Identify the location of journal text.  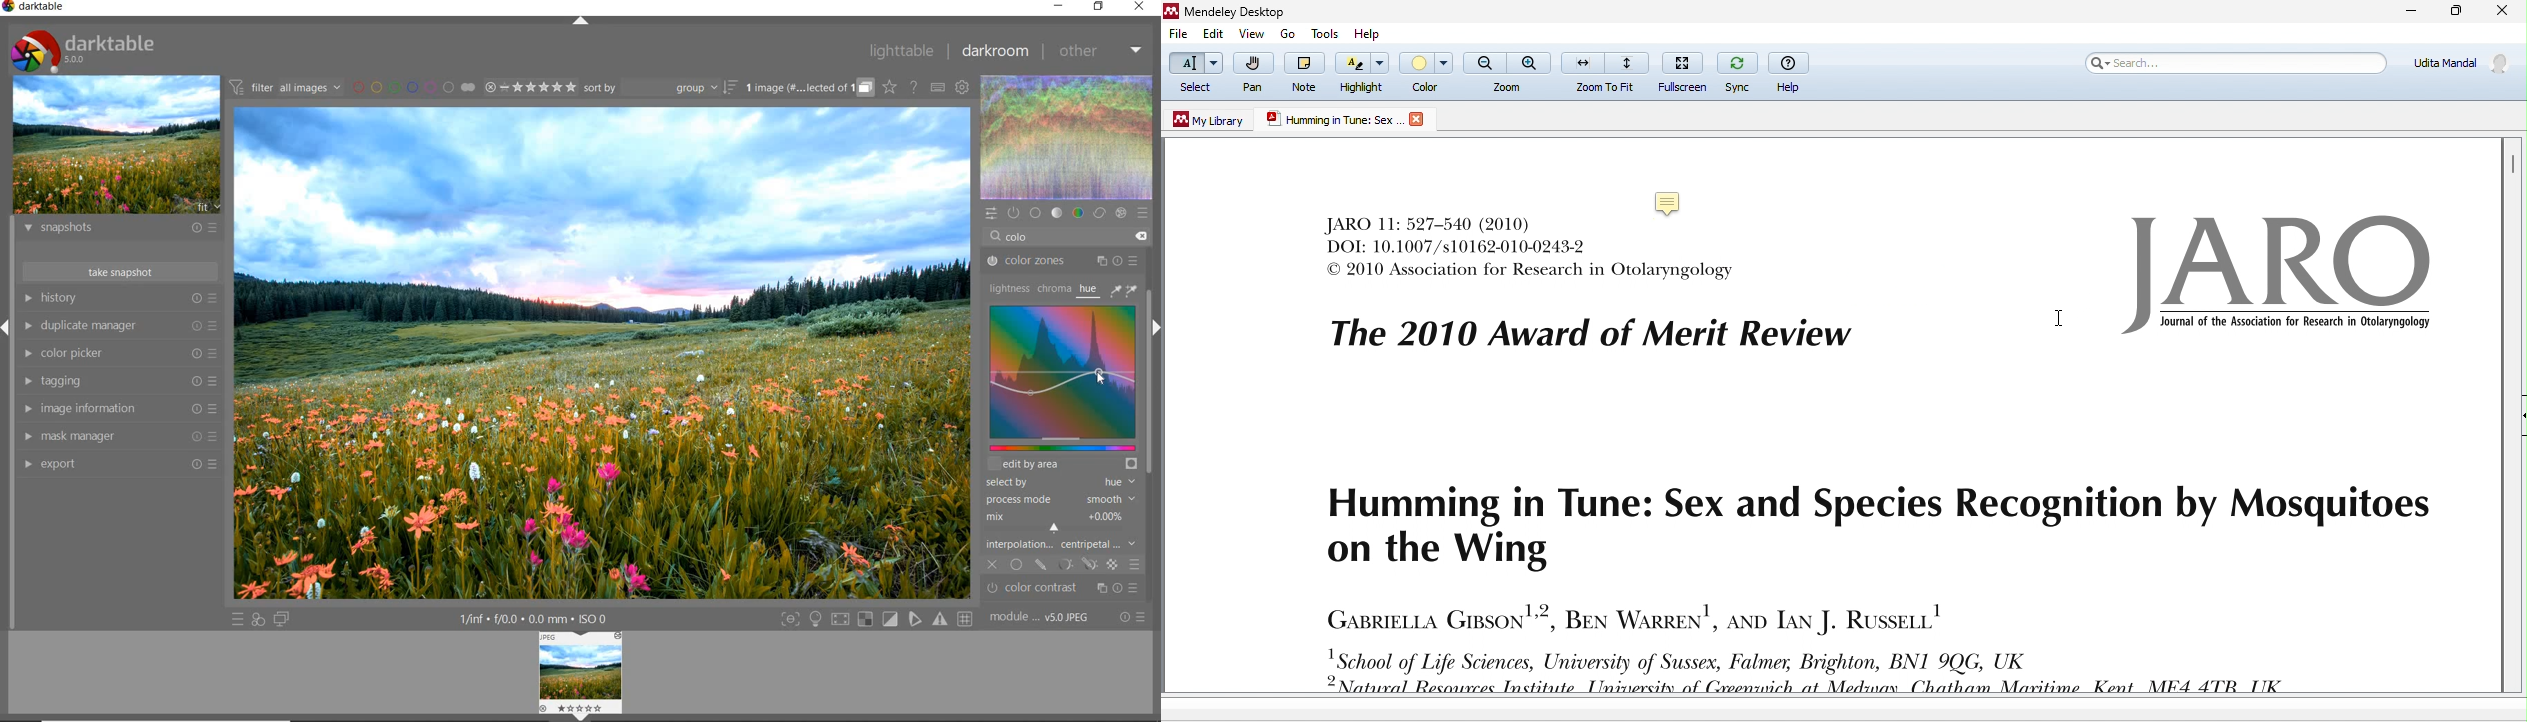
(1584, 307).